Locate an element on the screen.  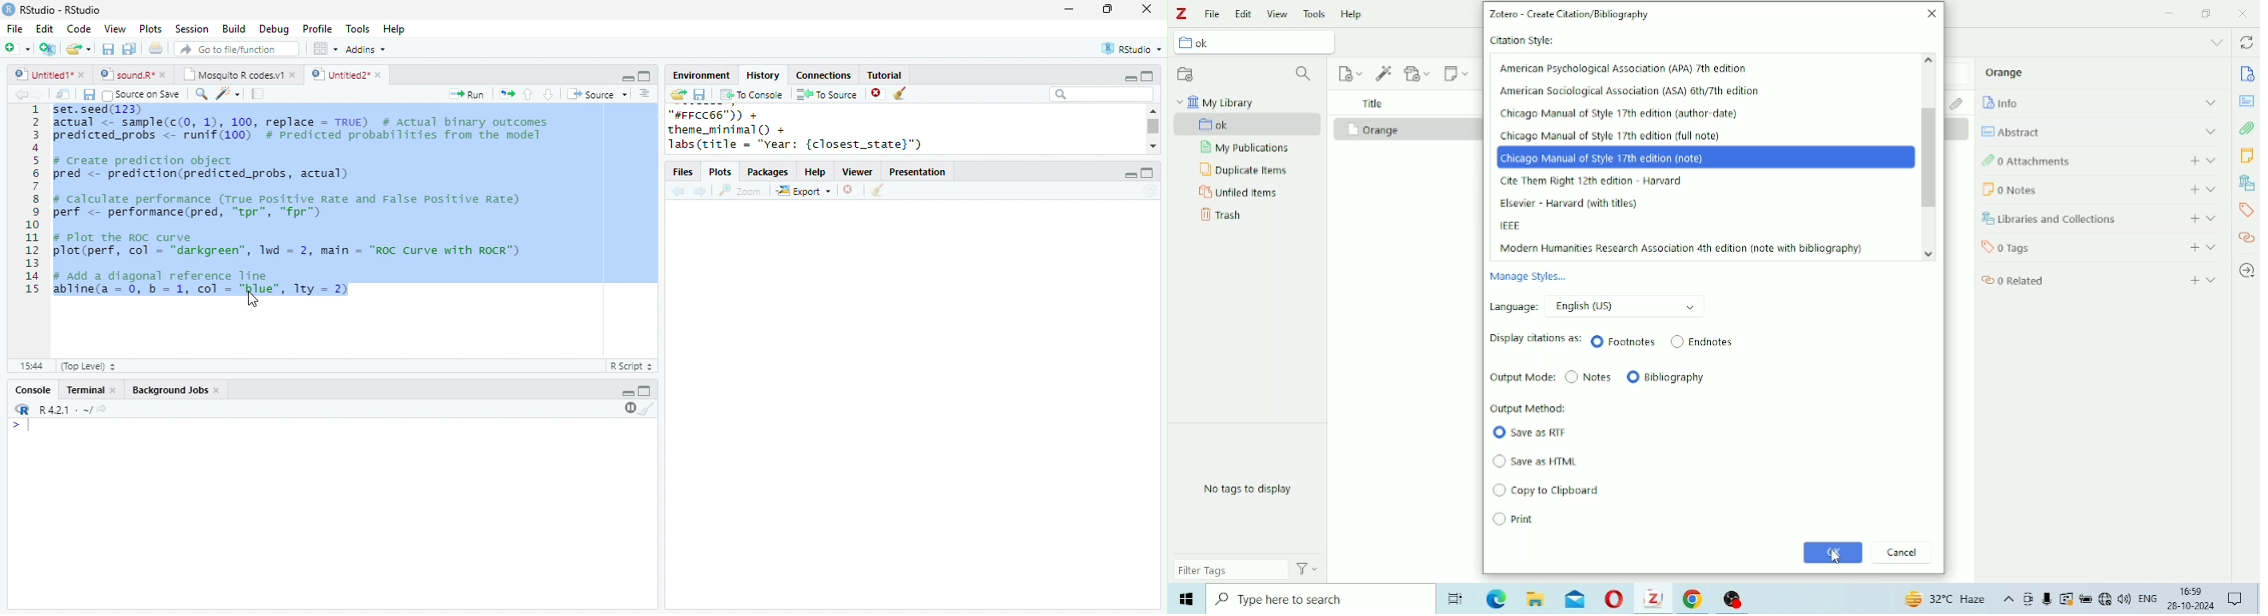
Plots is located at coordinates (151, 28).